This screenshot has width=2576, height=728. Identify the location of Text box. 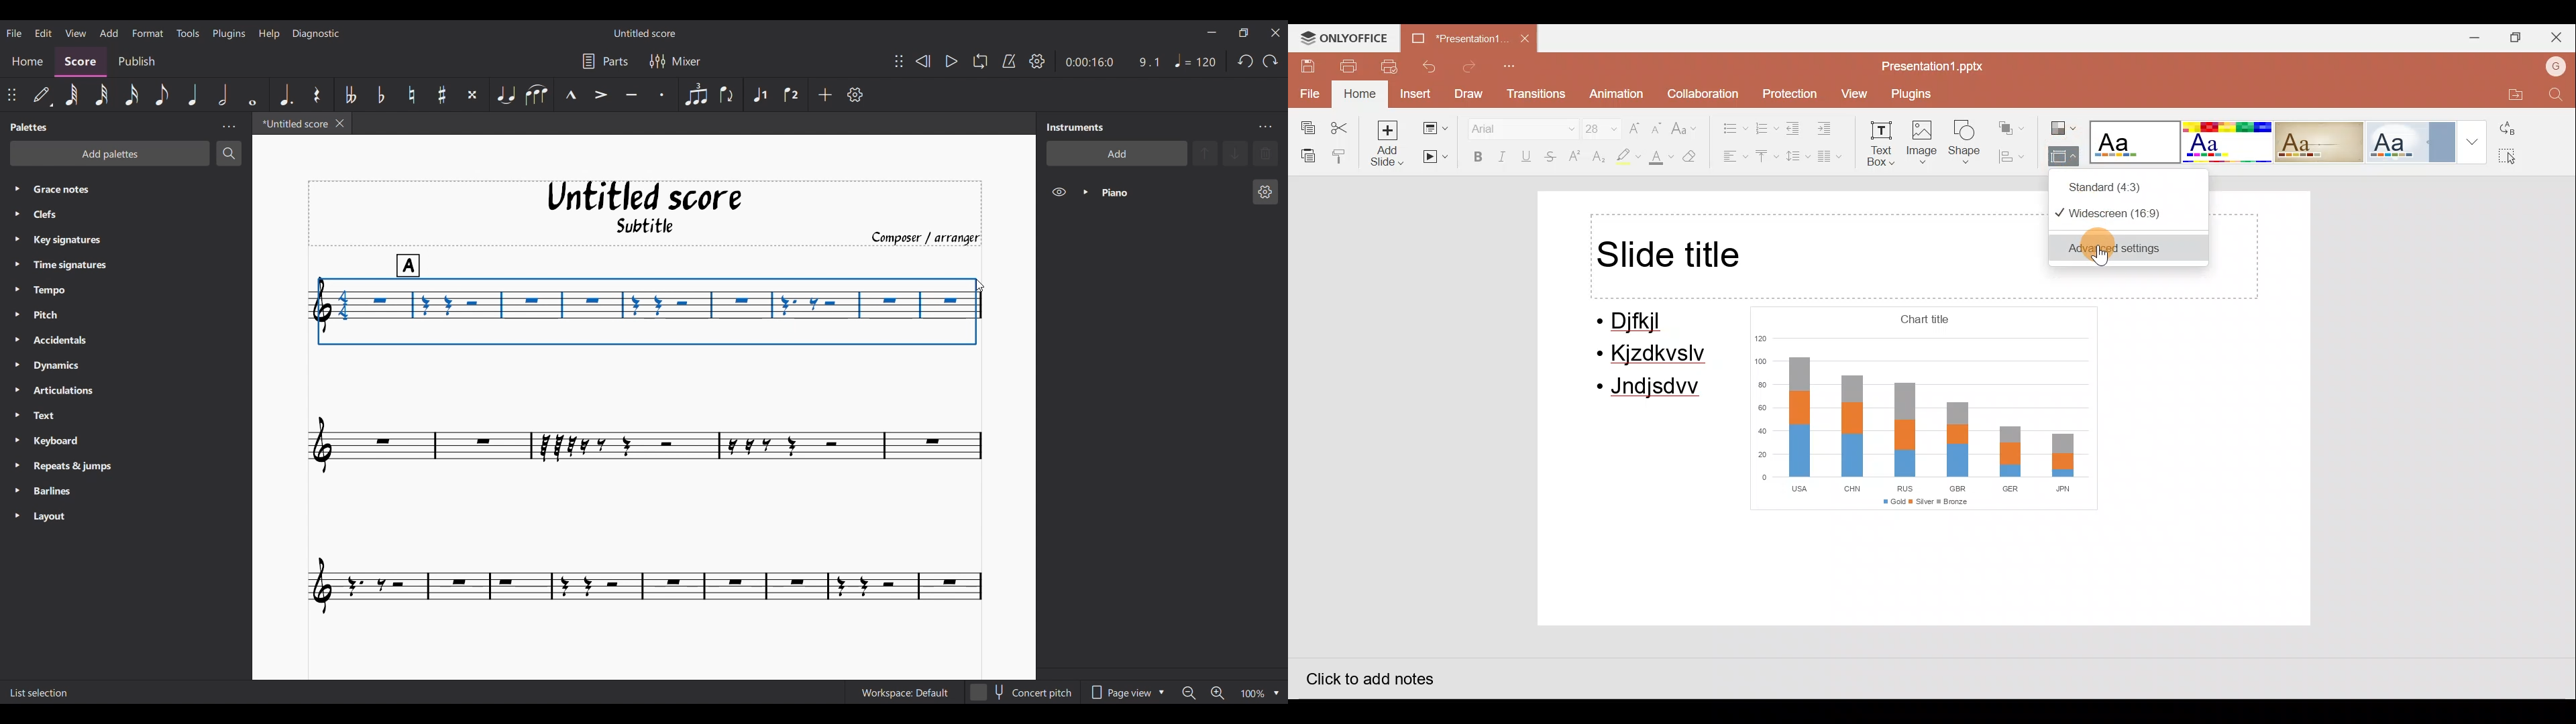
(1882, 146).